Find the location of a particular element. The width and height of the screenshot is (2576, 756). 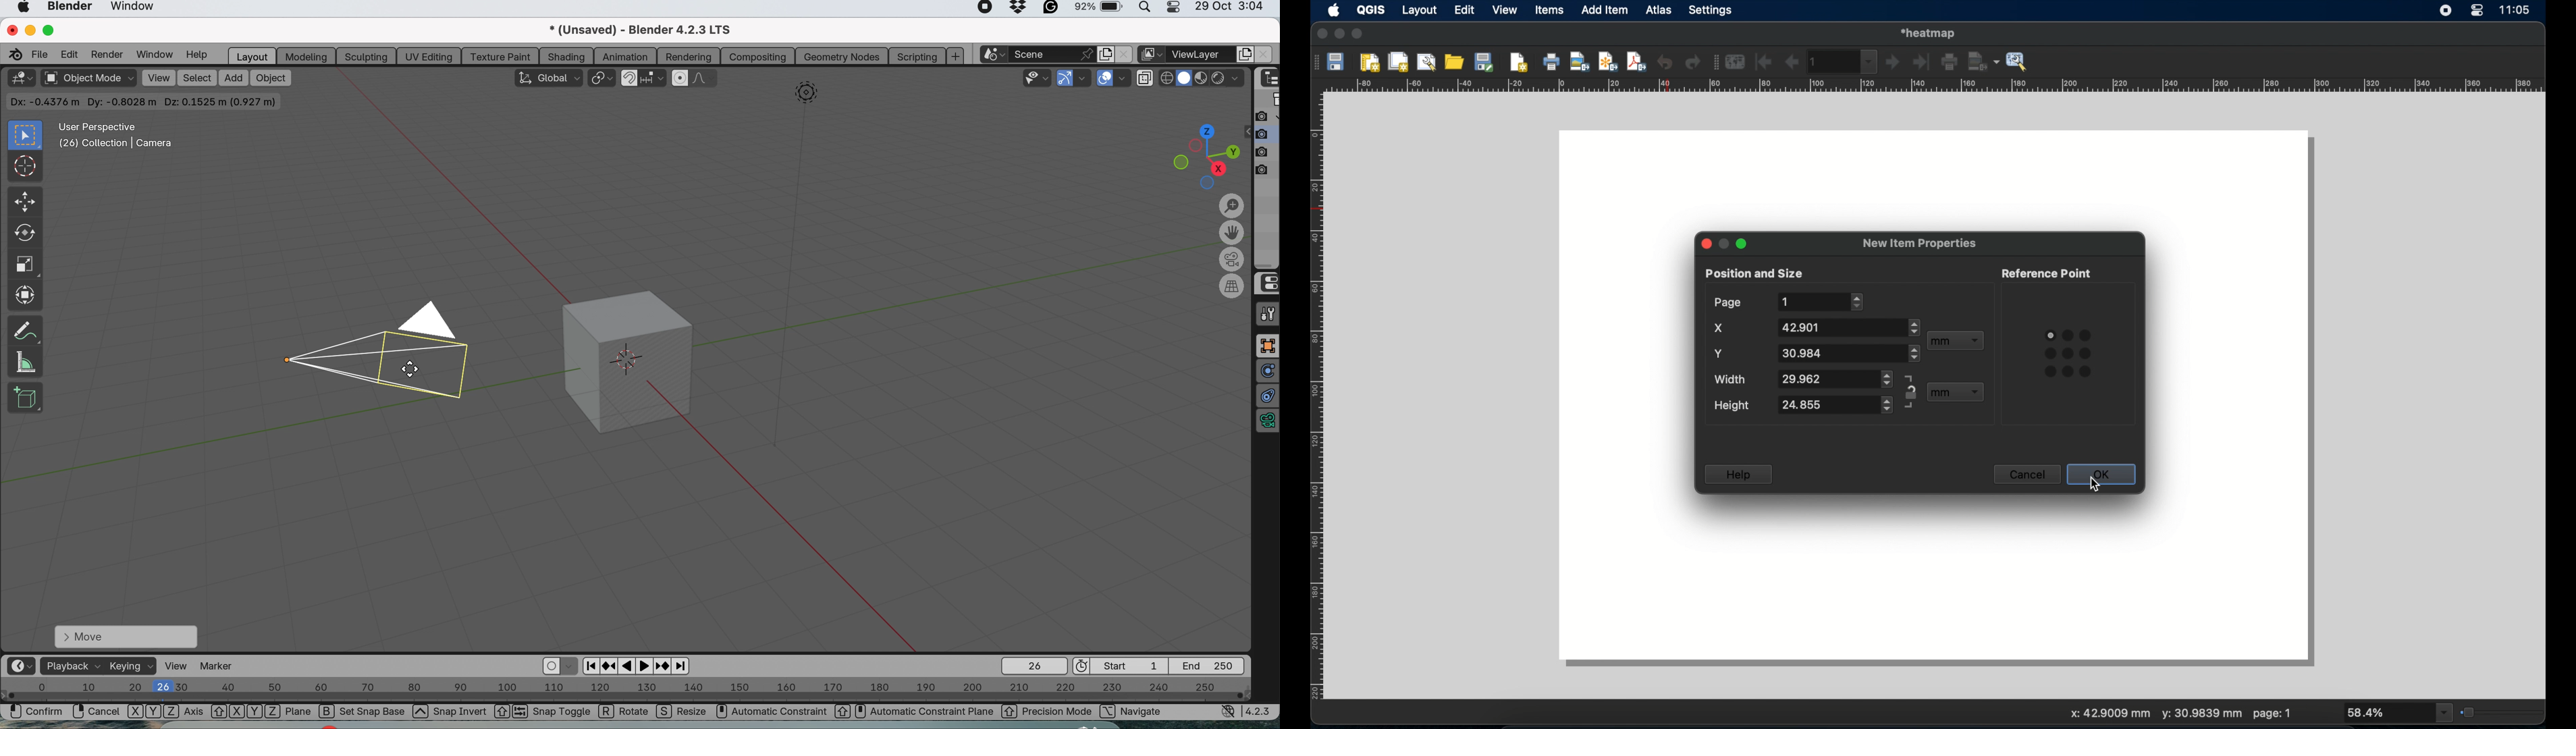

export as svg is located at coordinates (1608, 61).